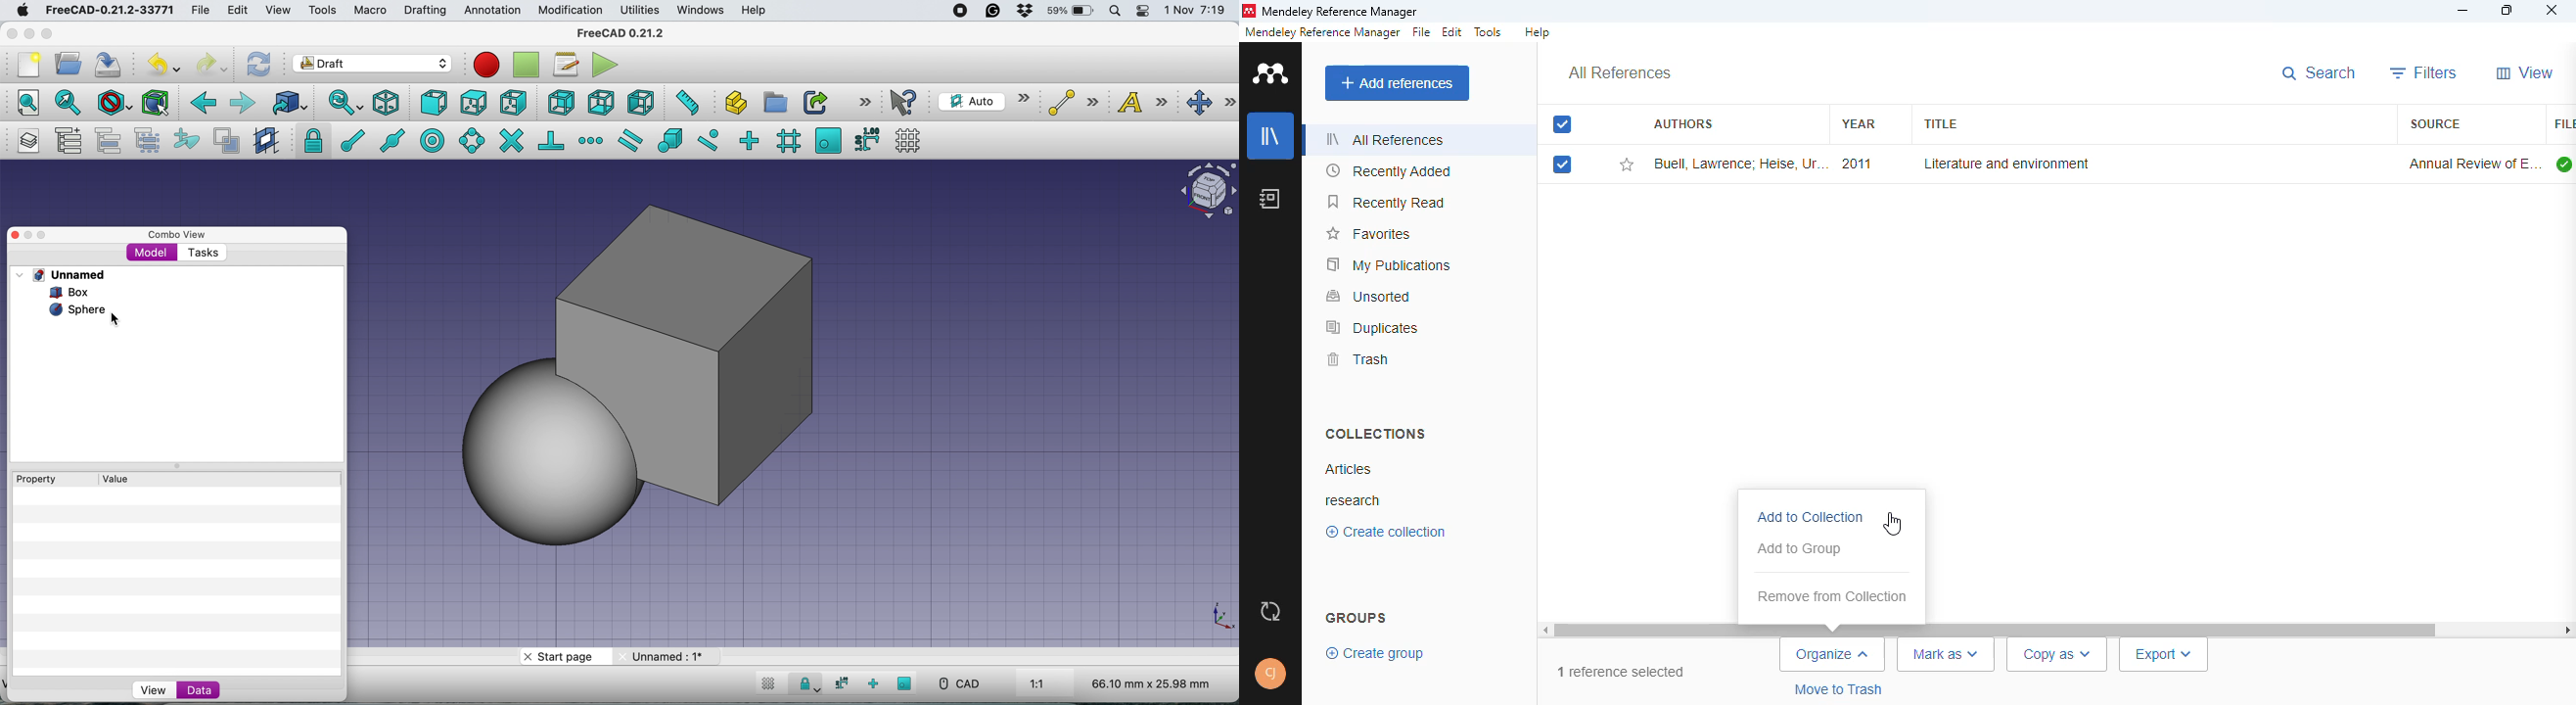 This screenshot has width=2576, height=728. Describe the element at coordinates (469, 140) in the screenshot. I see `snap angel` at that location.